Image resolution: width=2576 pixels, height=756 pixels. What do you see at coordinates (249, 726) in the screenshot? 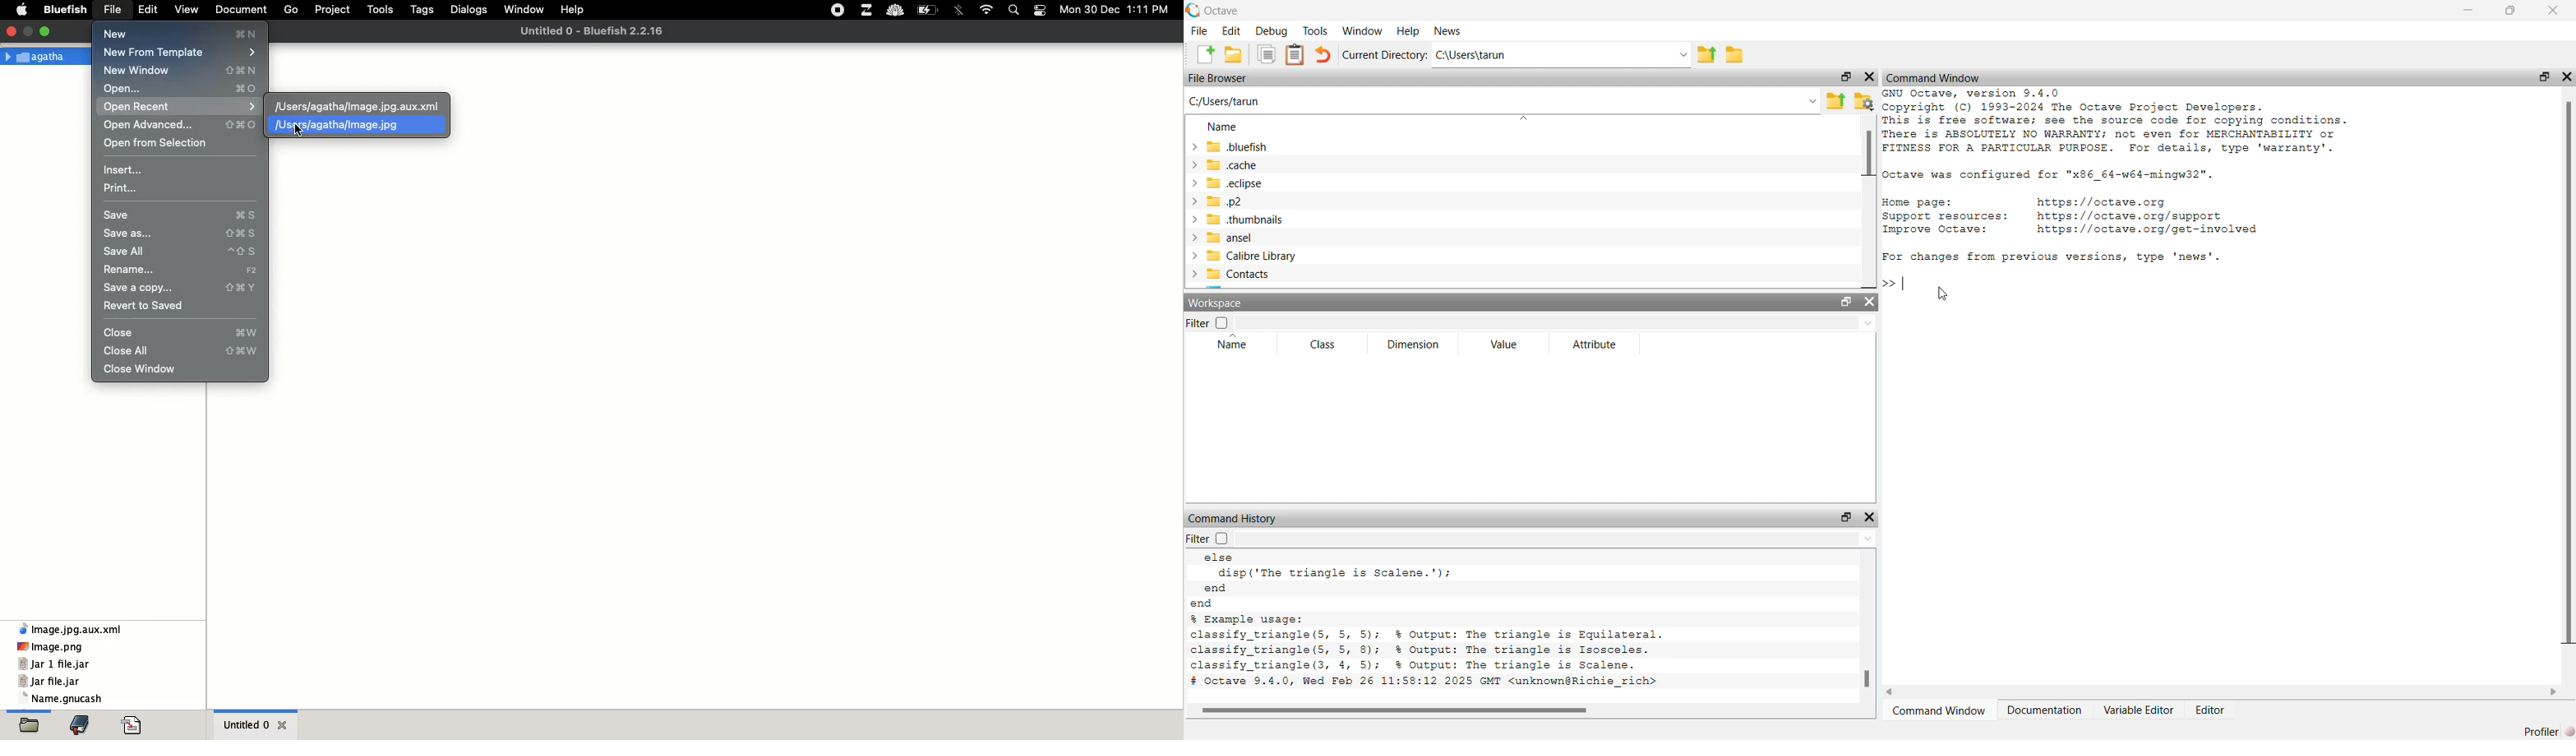
I see `untitled 0` at bounding box center [249, 726].